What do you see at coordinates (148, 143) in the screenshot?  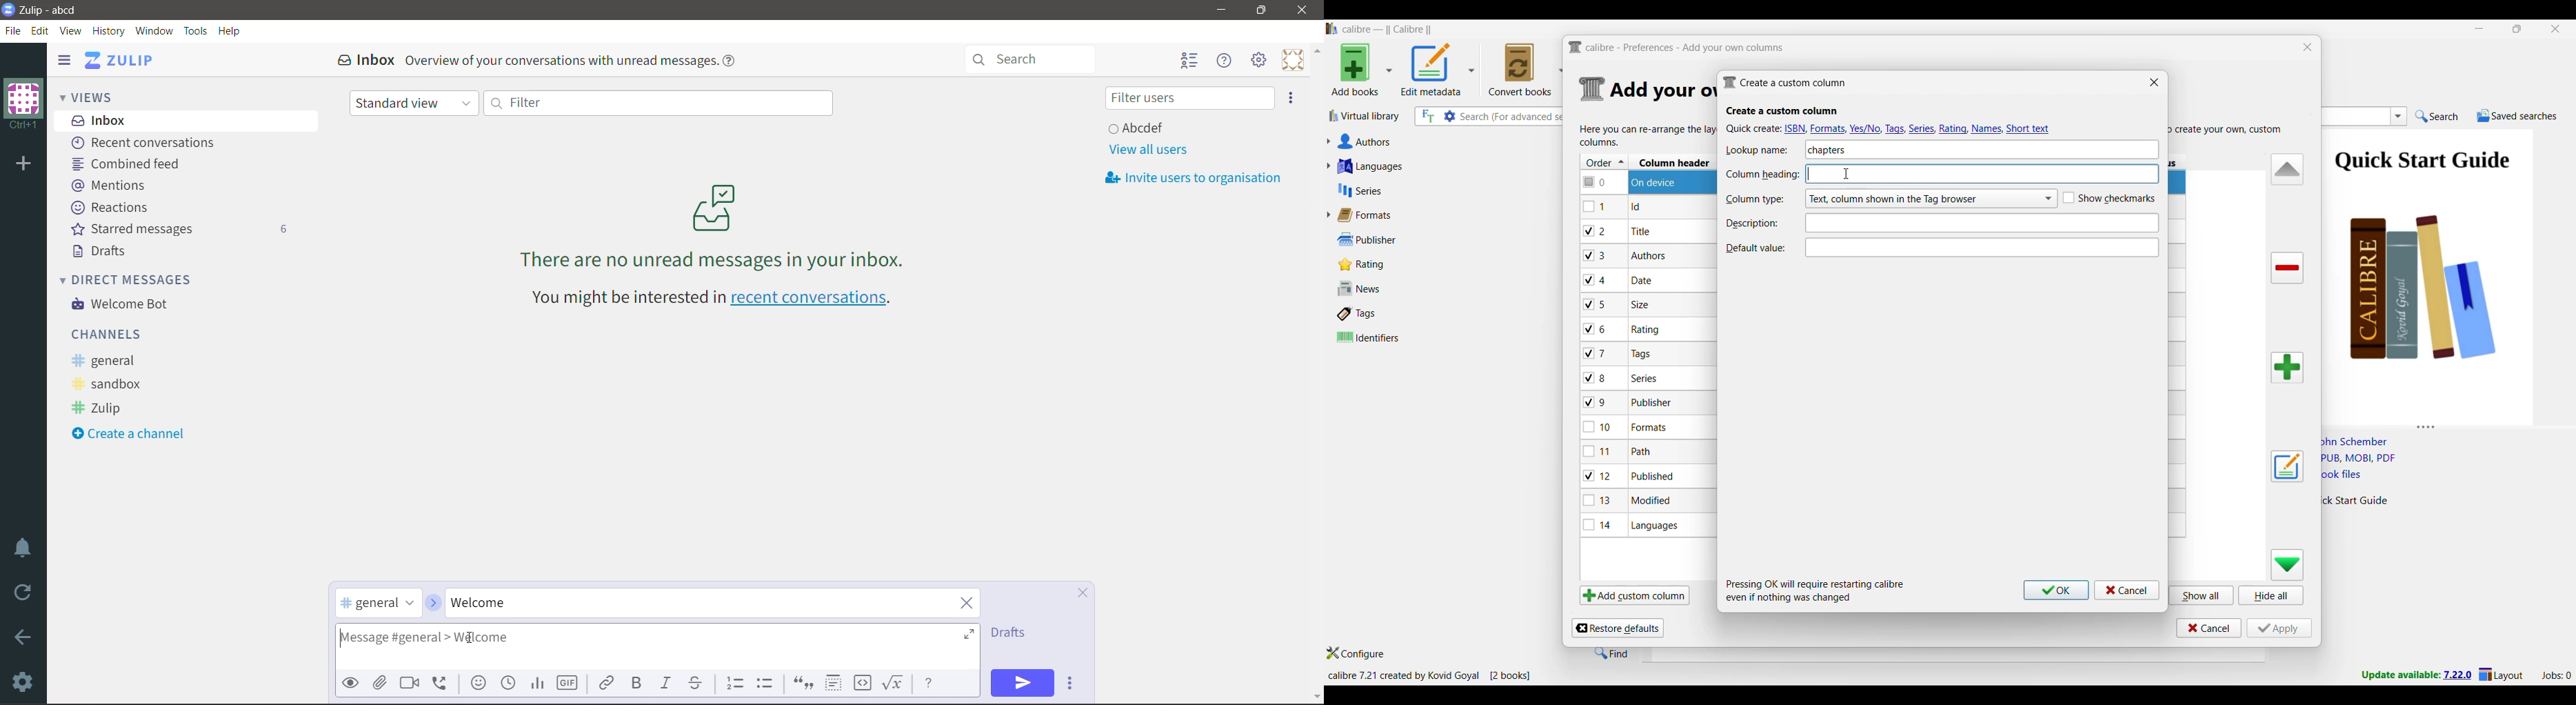 I see `Recent conversations` at bounding box center [148, 143].